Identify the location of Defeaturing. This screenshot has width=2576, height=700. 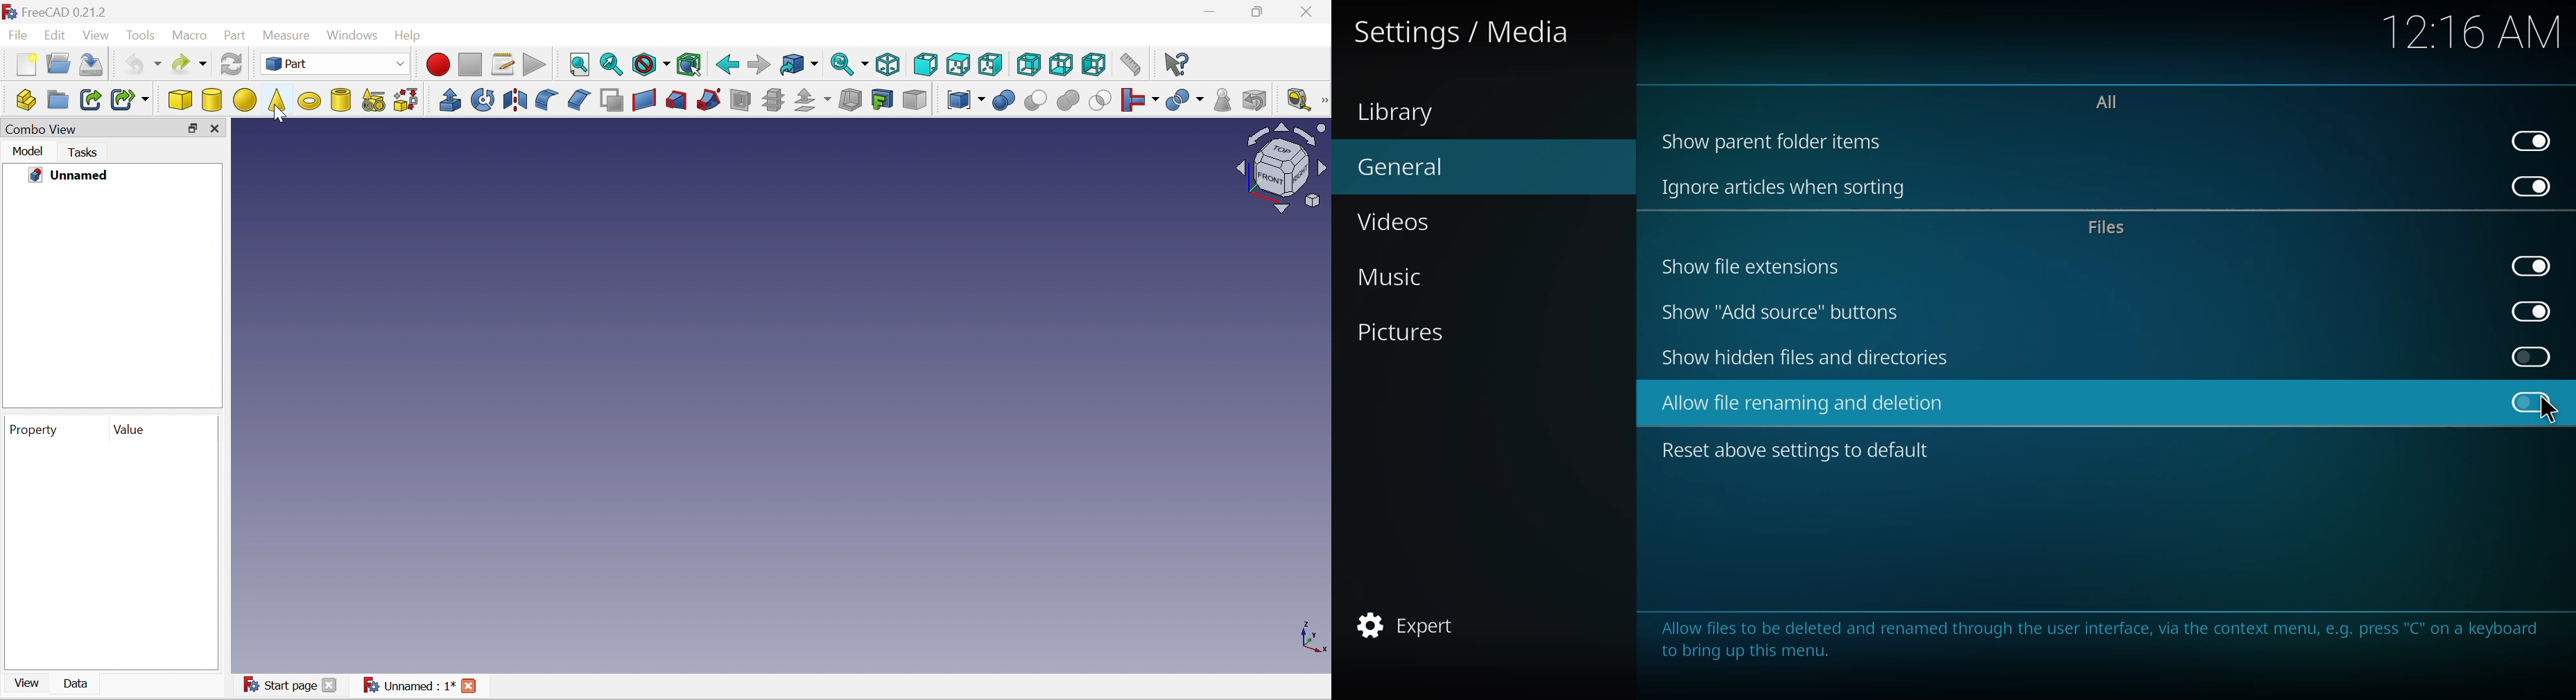
(1253, 100).